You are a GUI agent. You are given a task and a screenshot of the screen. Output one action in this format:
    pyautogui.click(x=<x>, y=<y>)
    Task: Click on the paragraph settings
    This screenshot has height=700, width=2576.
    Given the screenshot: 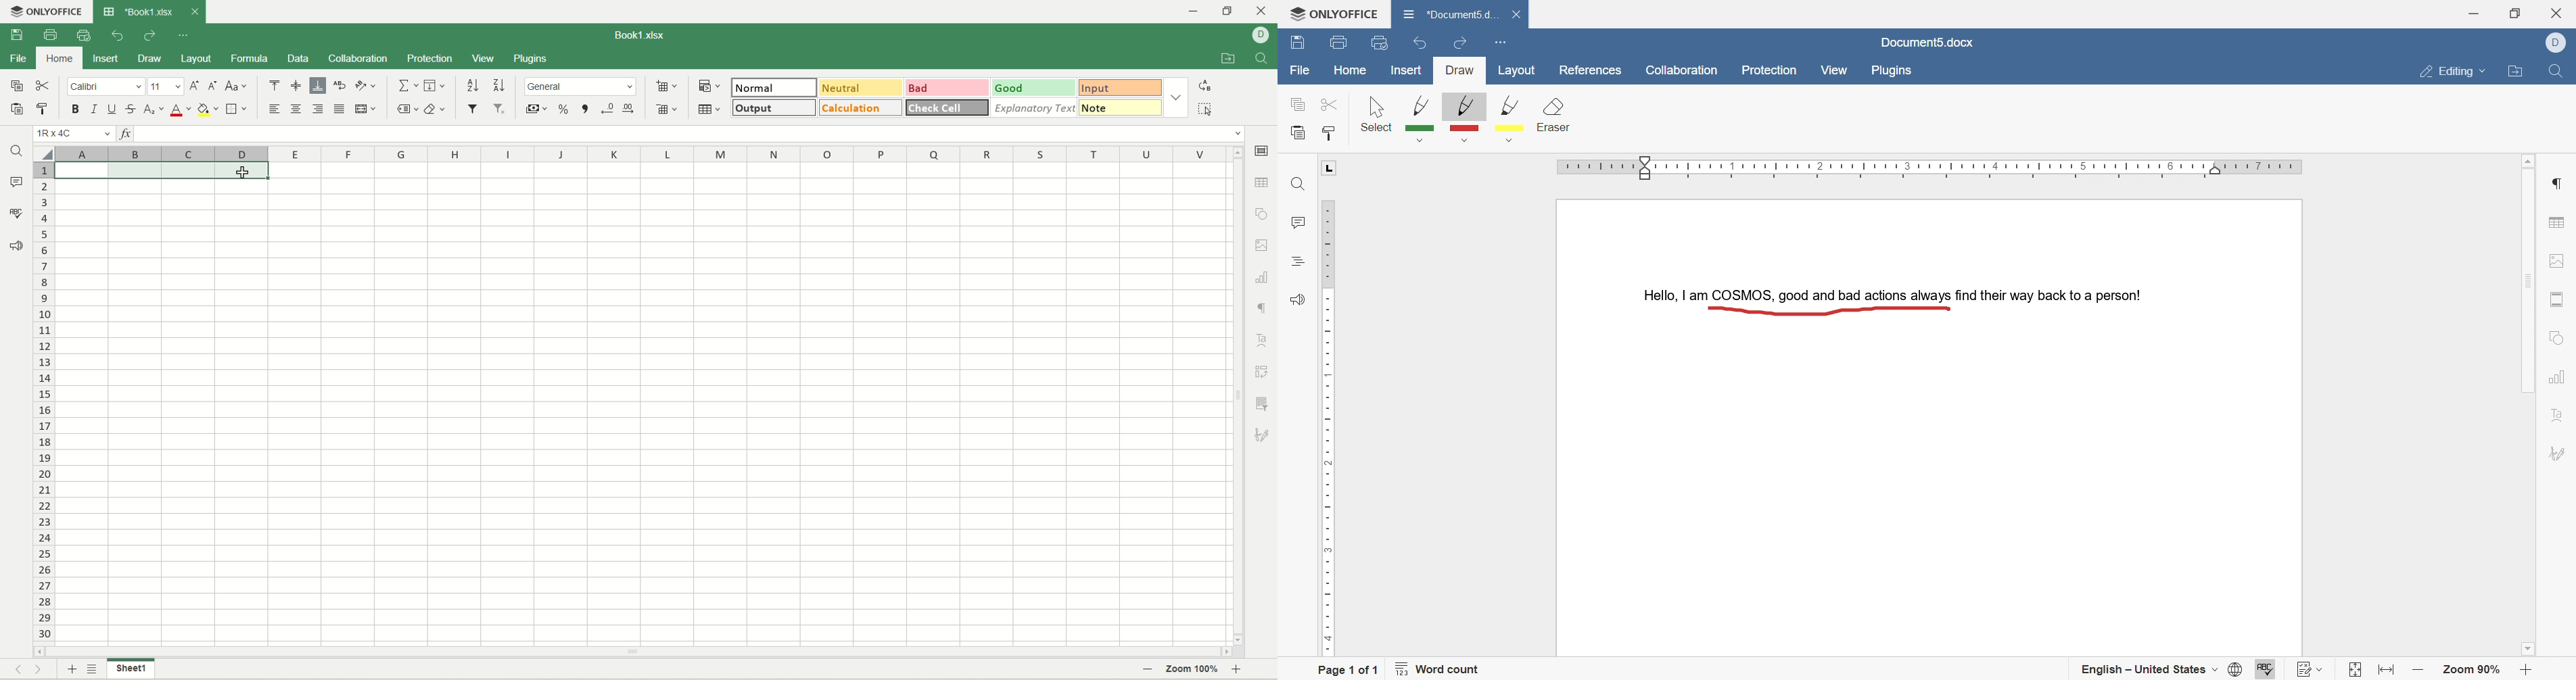 What is the action you would take?
    pyautogui.click(x=2560, y=183)
    